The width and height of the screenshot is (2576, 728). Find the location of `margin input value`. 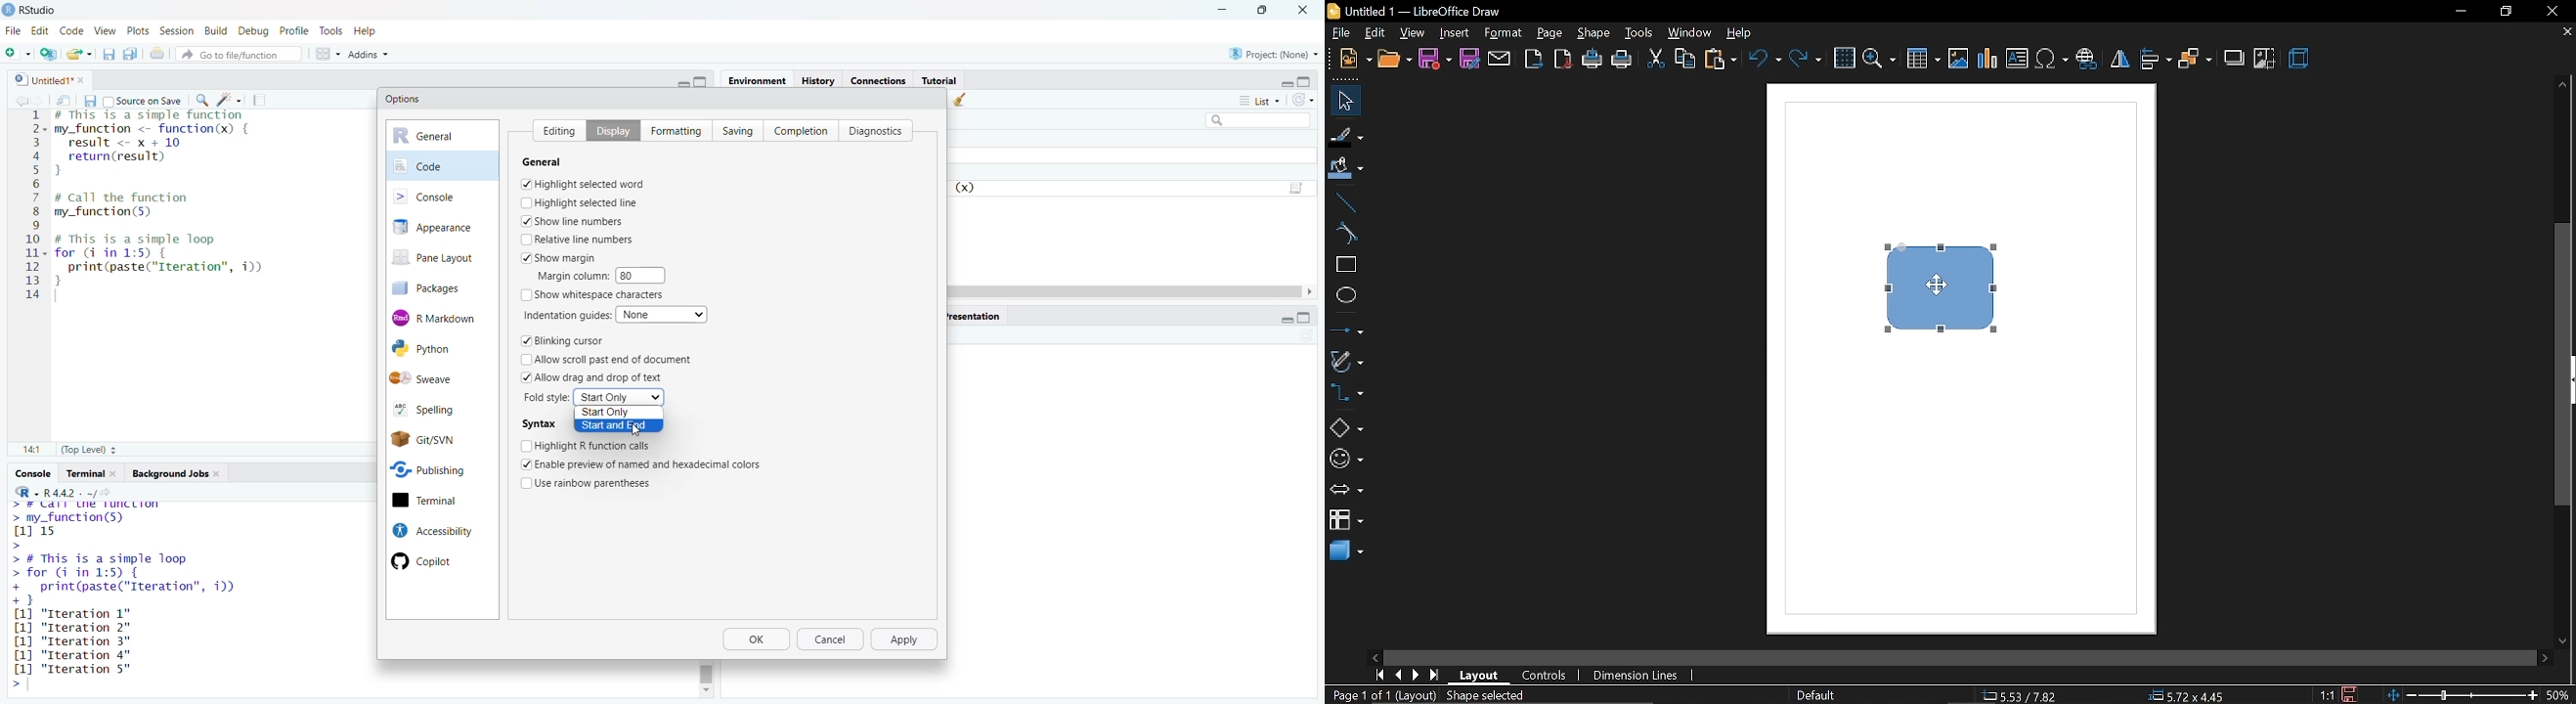

margin input value is located at coordinates (646, 275).